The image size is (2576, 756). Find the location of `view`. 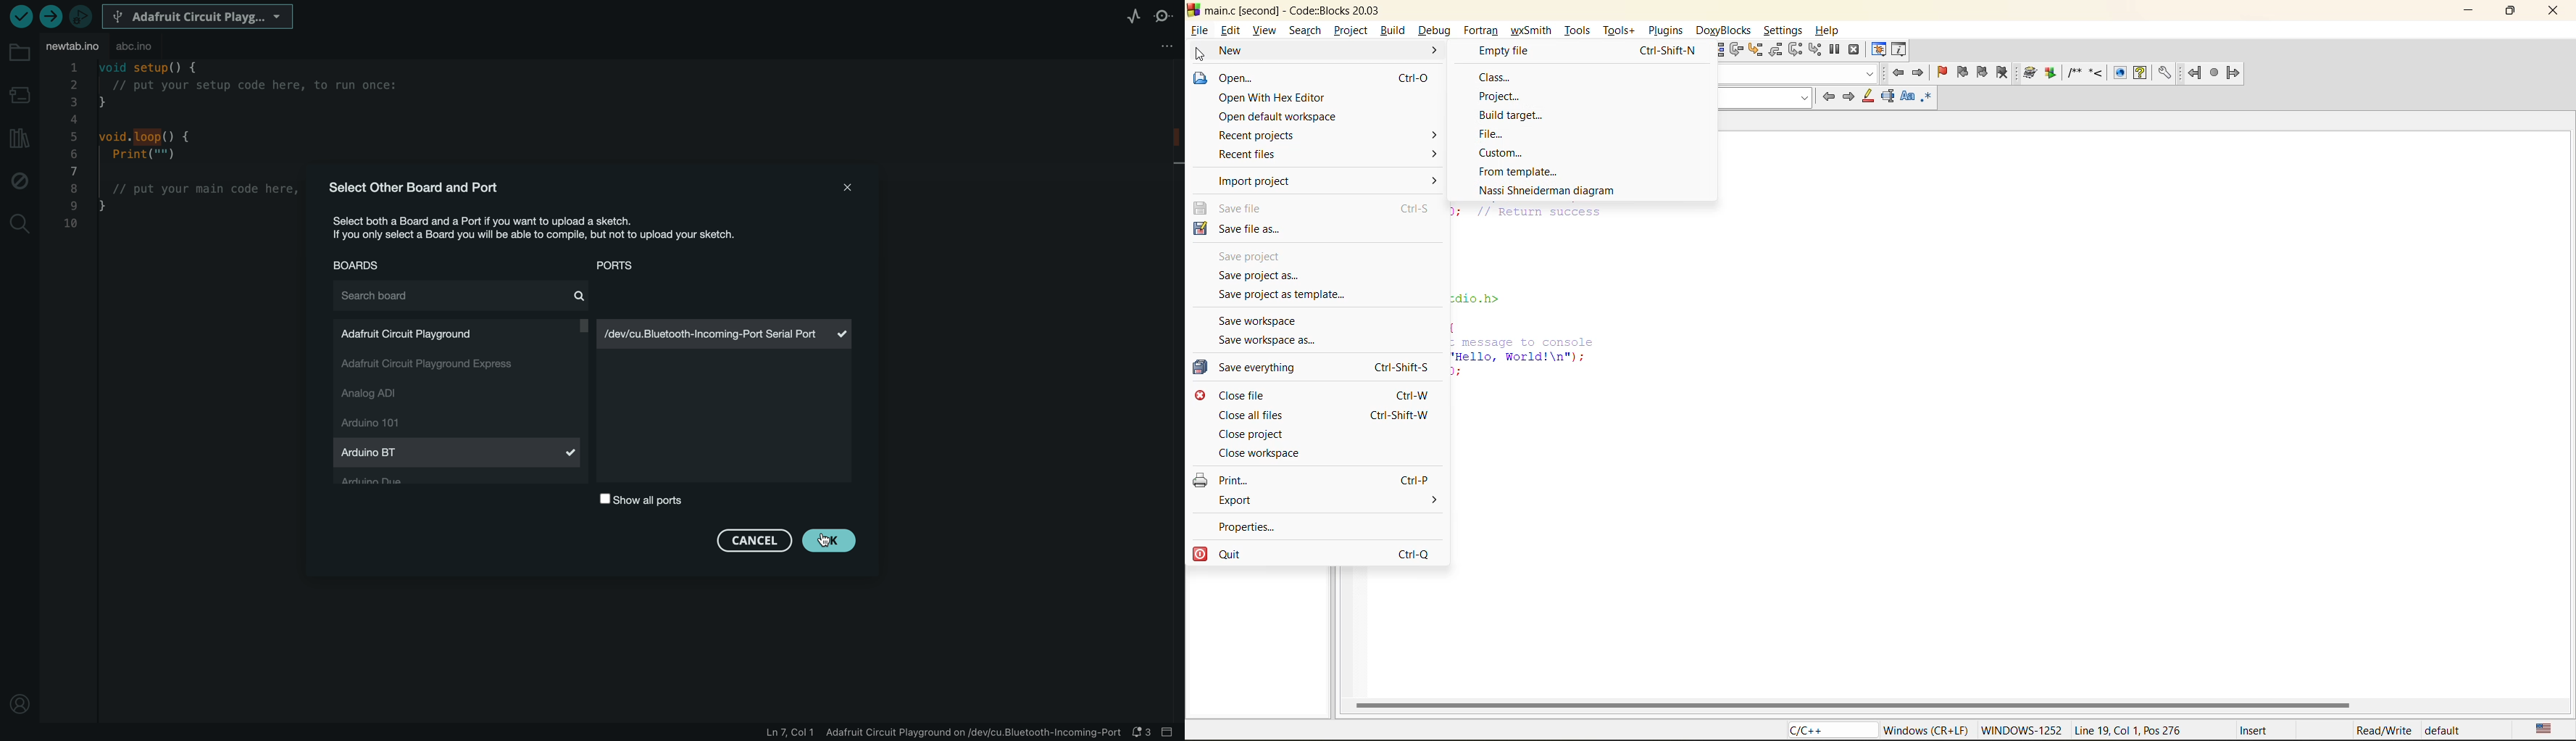

view is located at coordinates (1264, 32).